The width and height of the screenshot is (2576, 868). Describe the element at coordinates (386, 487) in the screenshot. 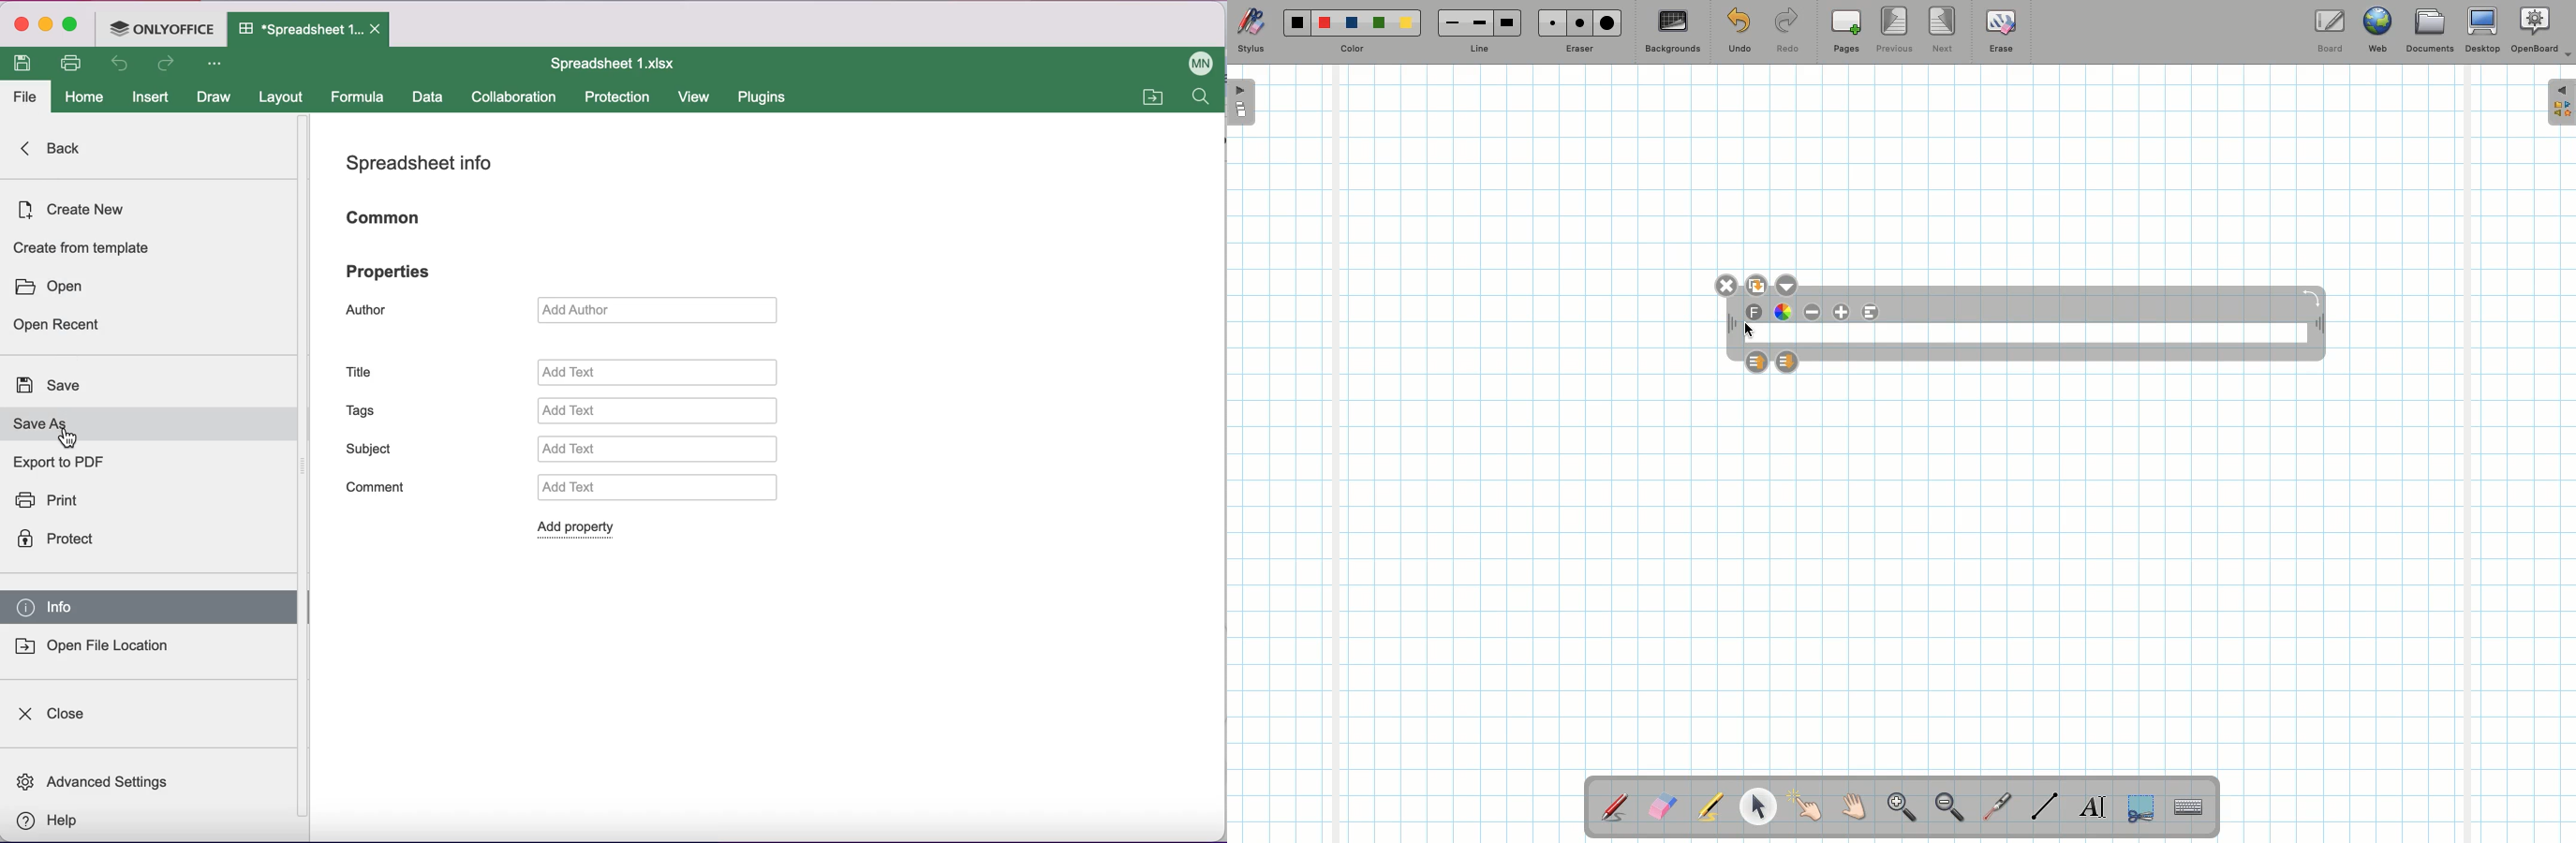

I see `comment` at that location.